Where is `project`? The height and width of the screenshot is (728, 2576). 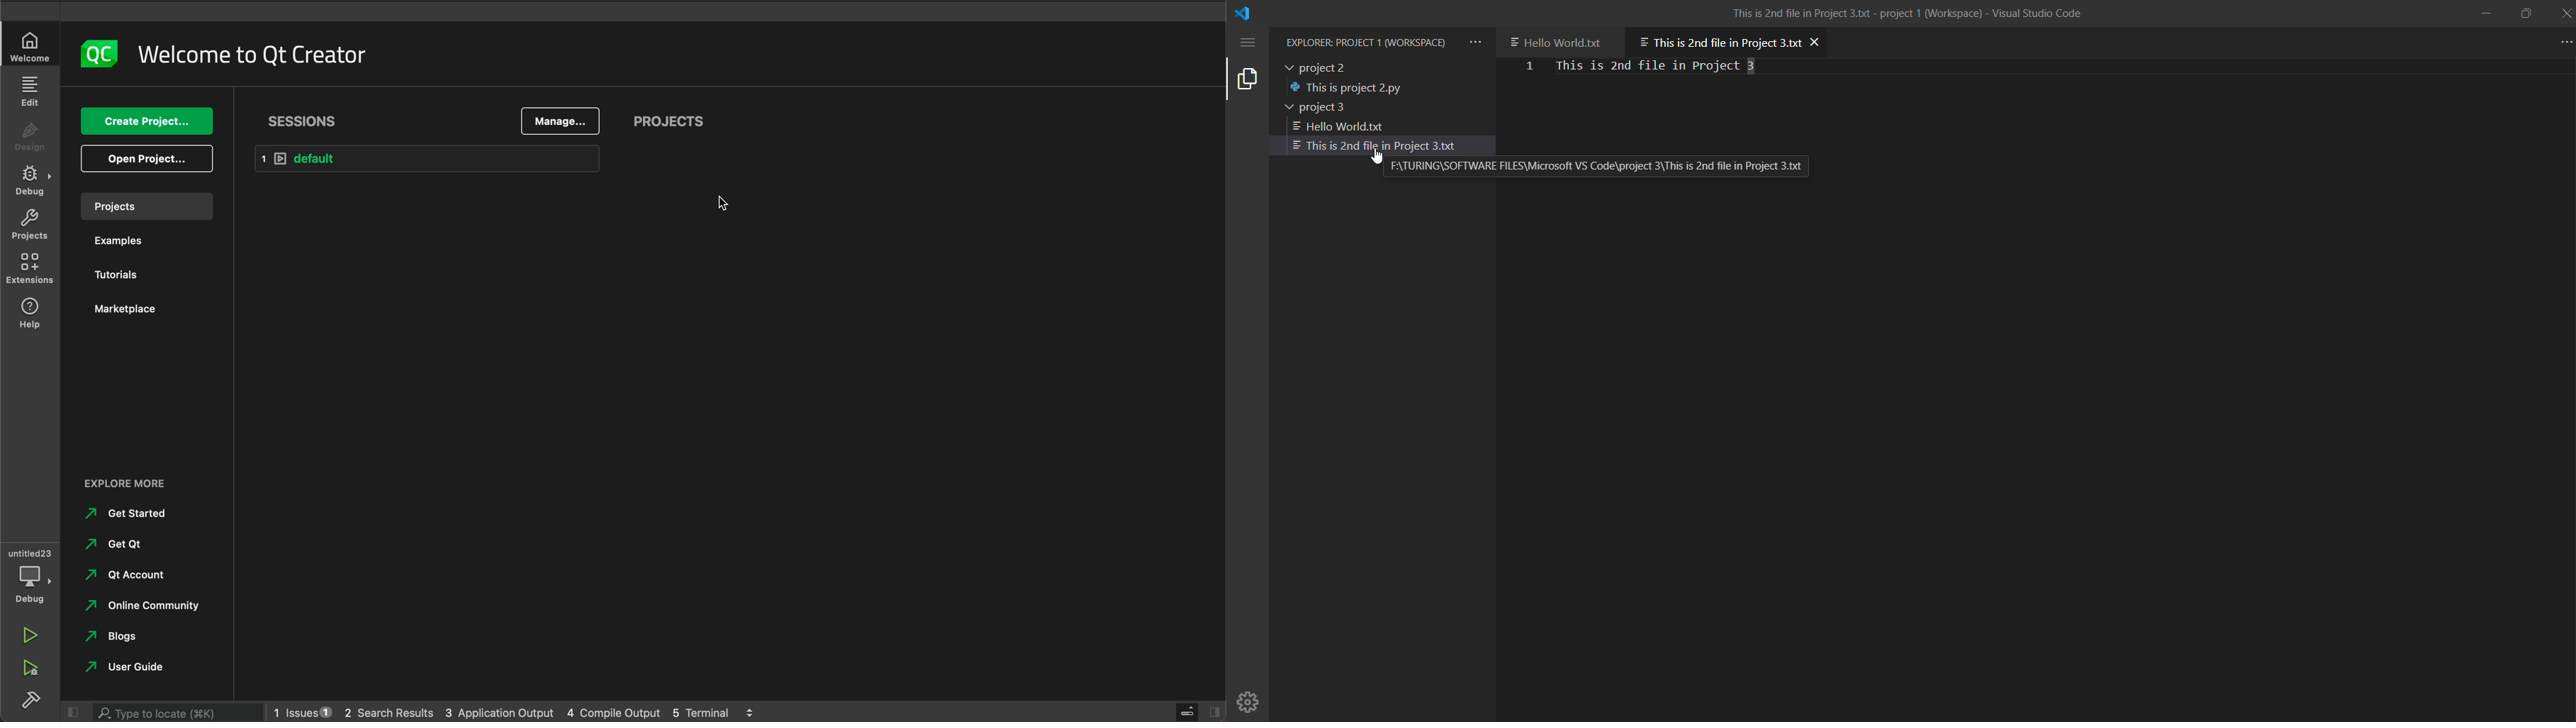 project is located at coordinates (29, 226).